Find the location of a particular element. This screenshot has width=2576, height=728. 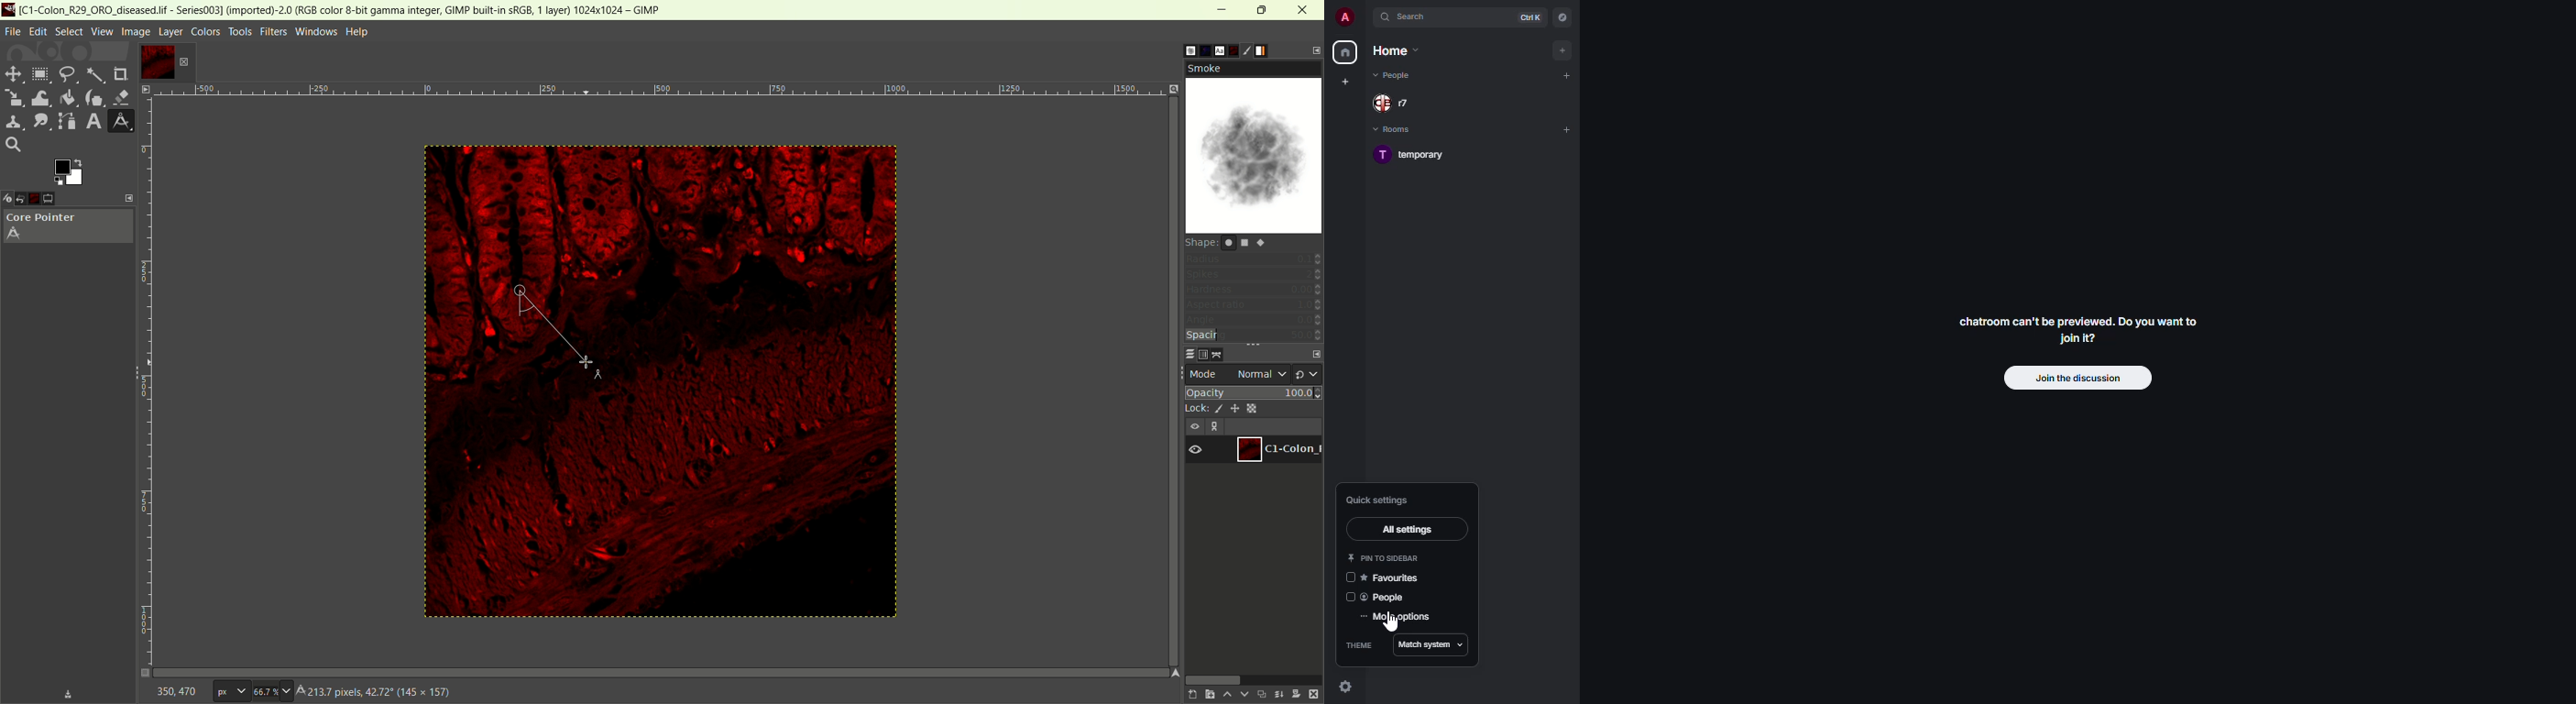

switch to another group of mode is located at coordinates (1309, 373).